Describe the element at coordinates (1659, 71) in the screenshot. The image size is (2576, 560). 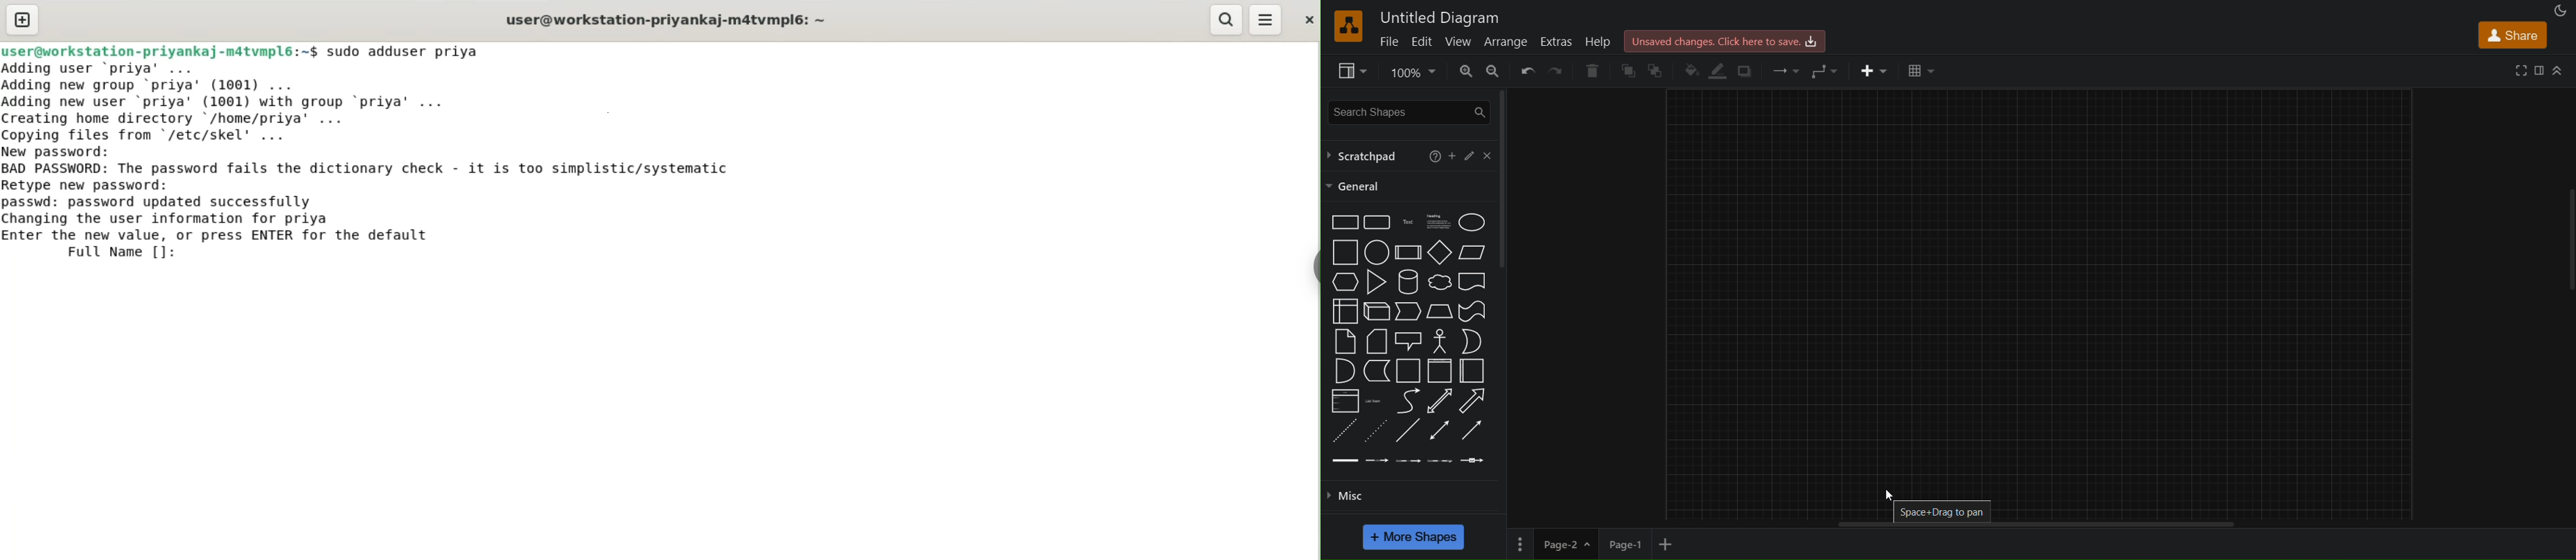
I see `to back` at that location.